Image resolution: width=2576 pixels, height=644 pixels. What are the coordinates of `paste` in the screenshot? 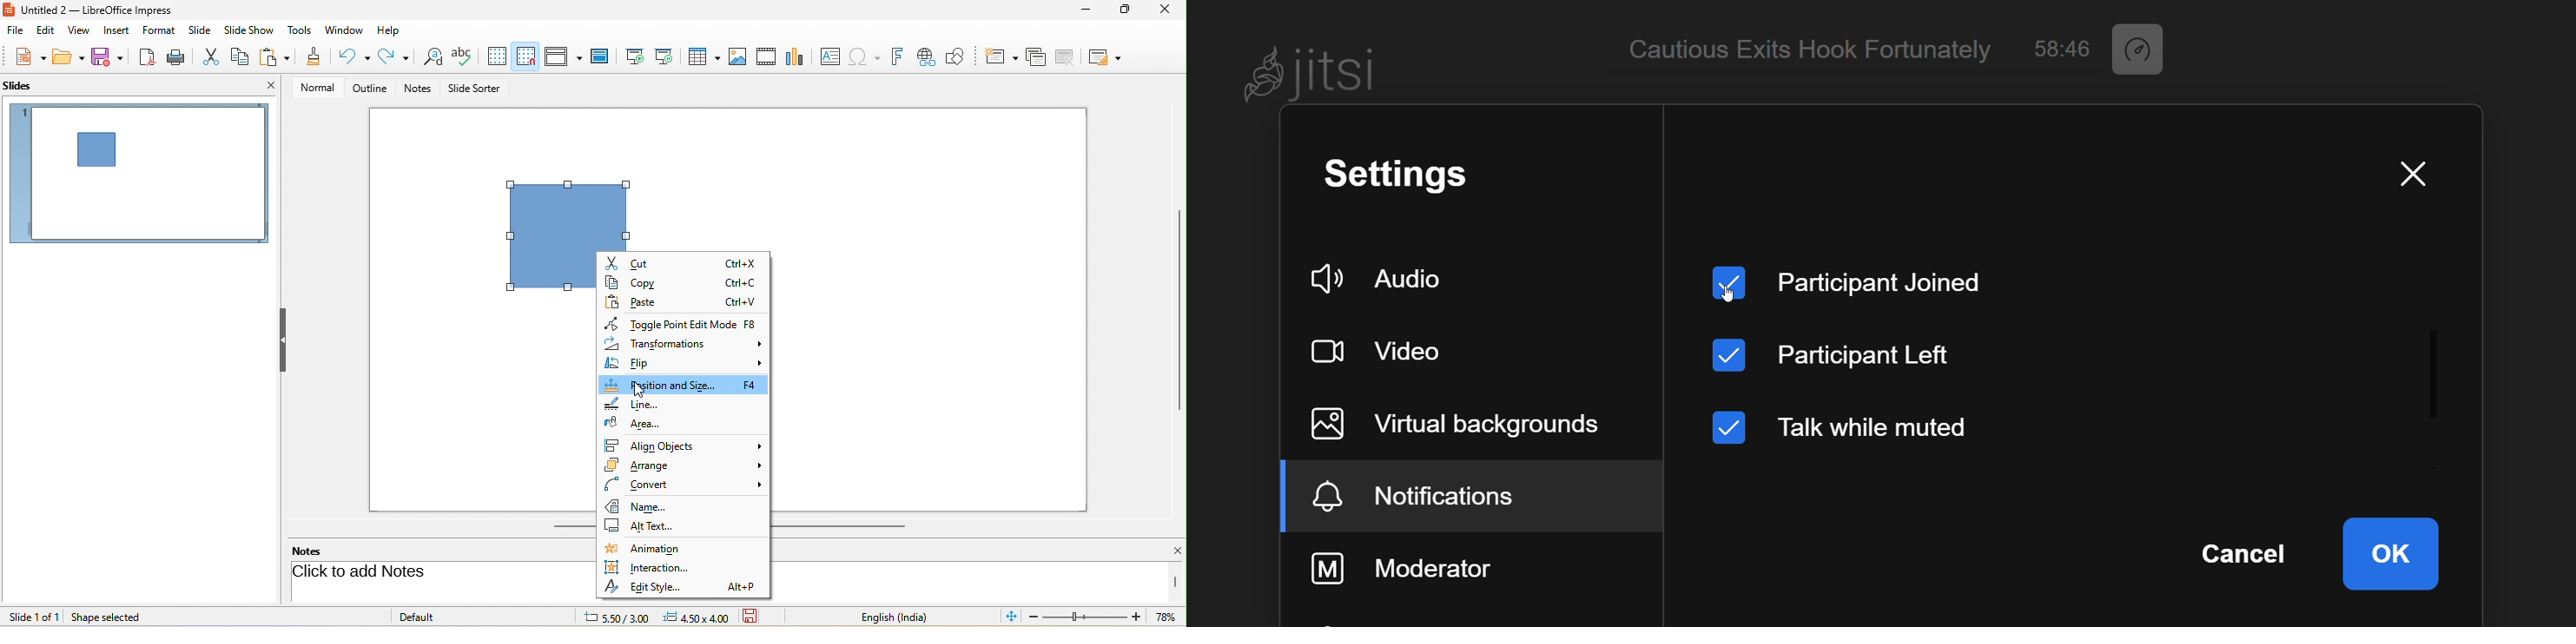 It's located at (682, 300).